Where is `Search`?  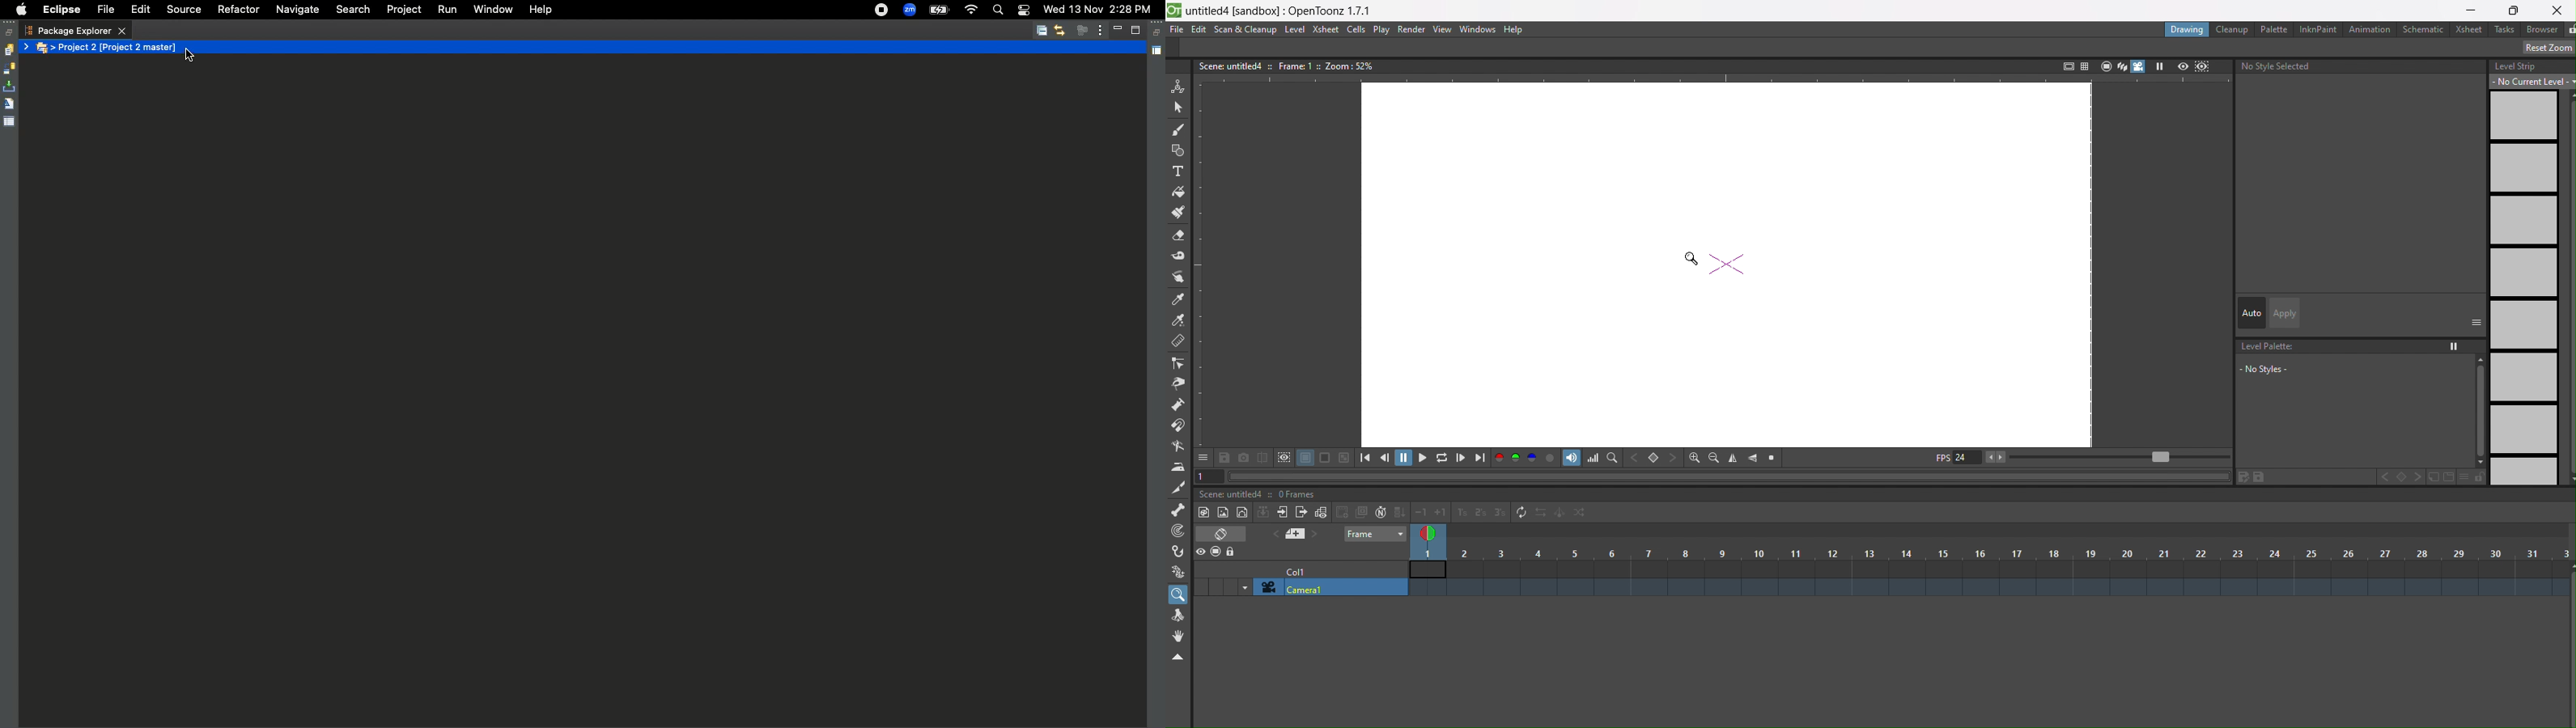
Search is located at coordinates (997, 11).